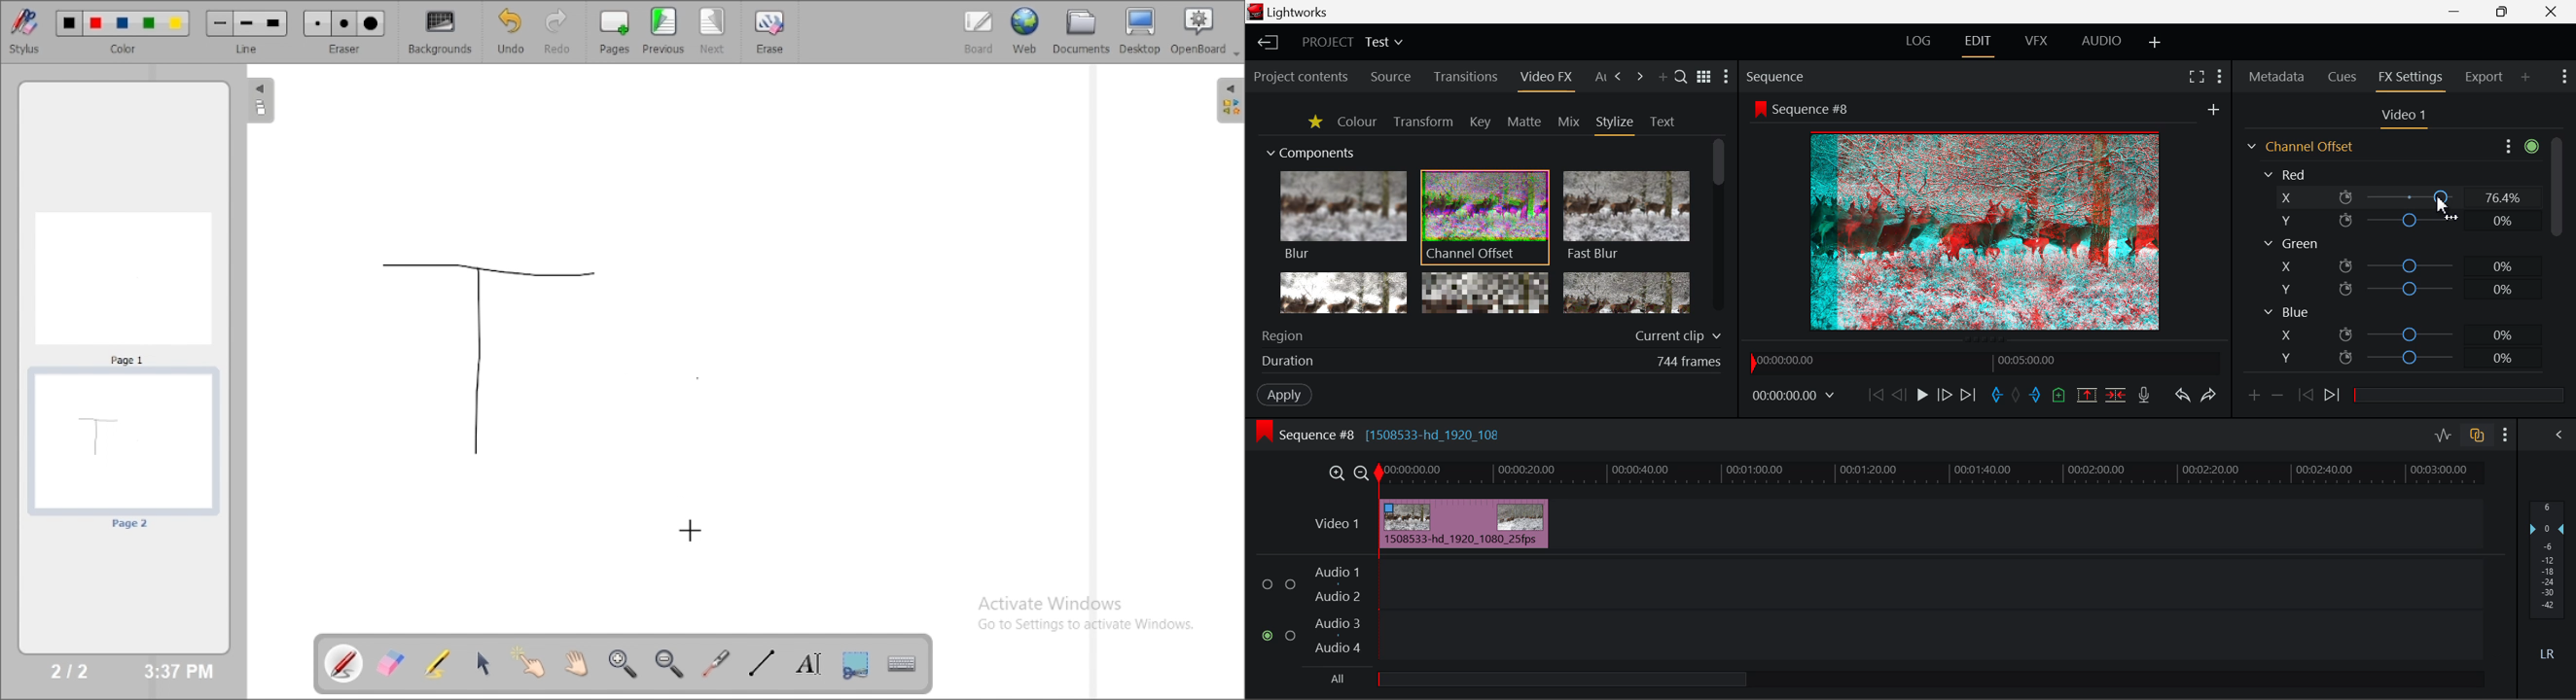  Describe the element at coordinates (713, 31) in the screenshot. I see `next` at that location.